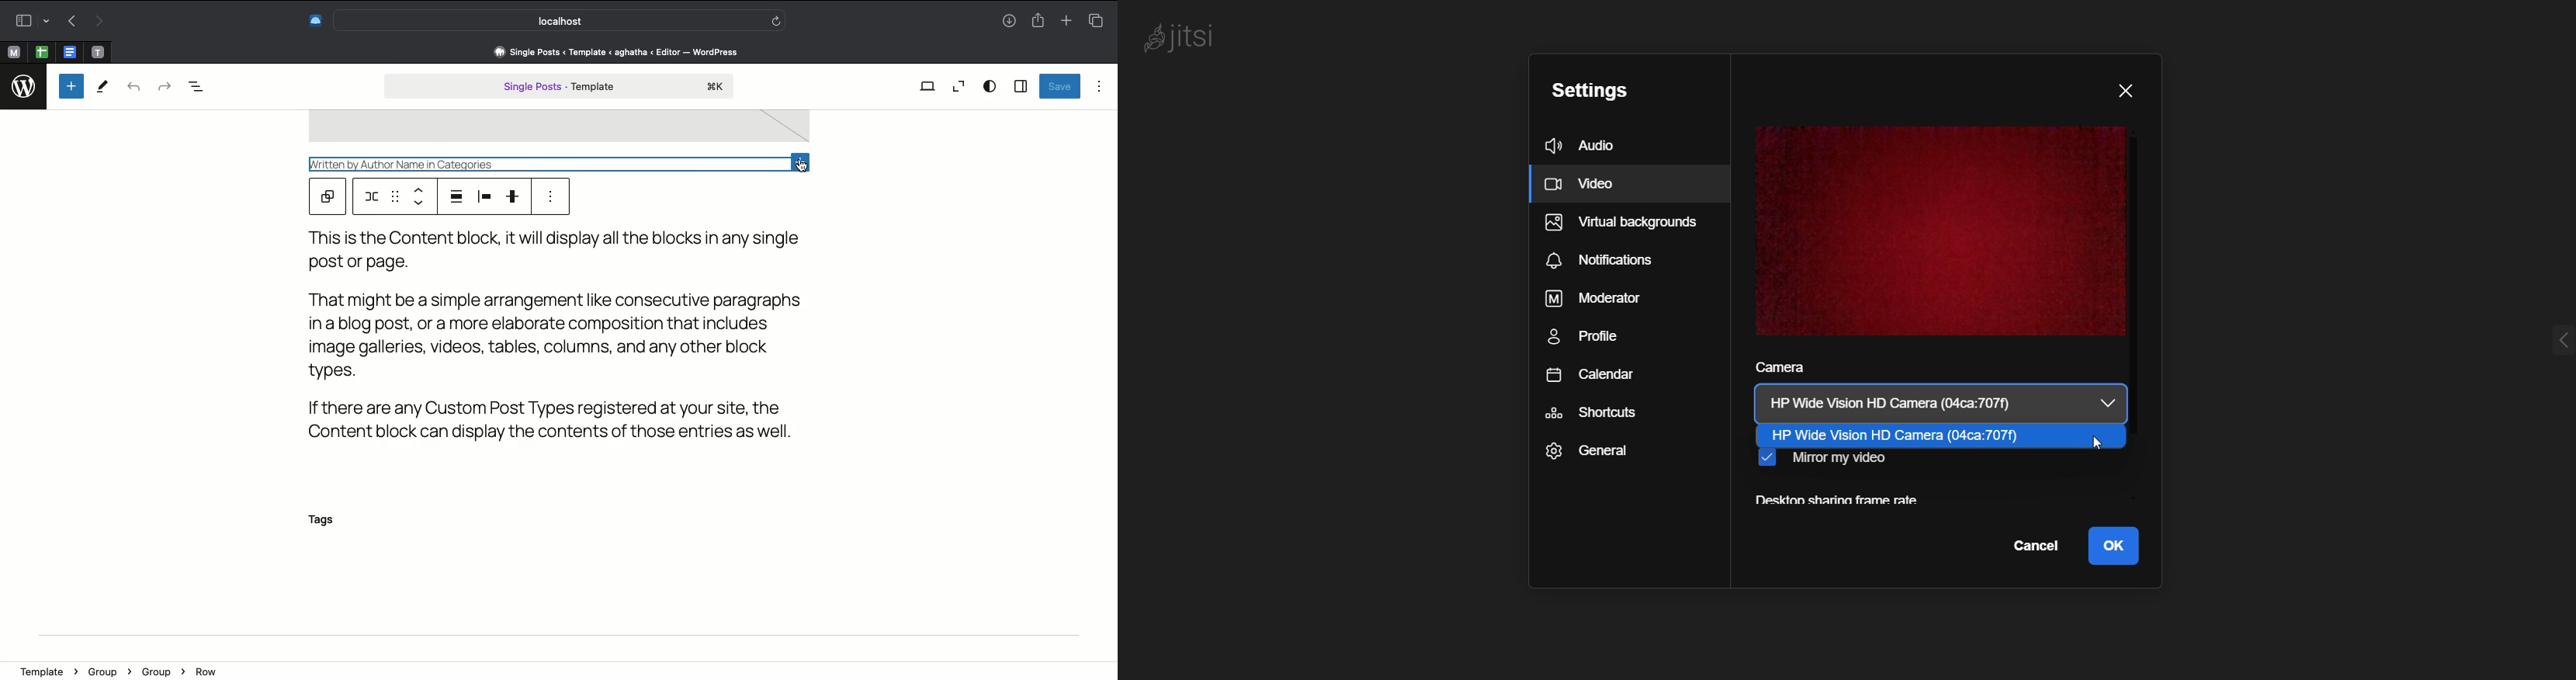  Describe the element at coordinates (2544, 338) in the screenshot. I see `expnd` at that location.